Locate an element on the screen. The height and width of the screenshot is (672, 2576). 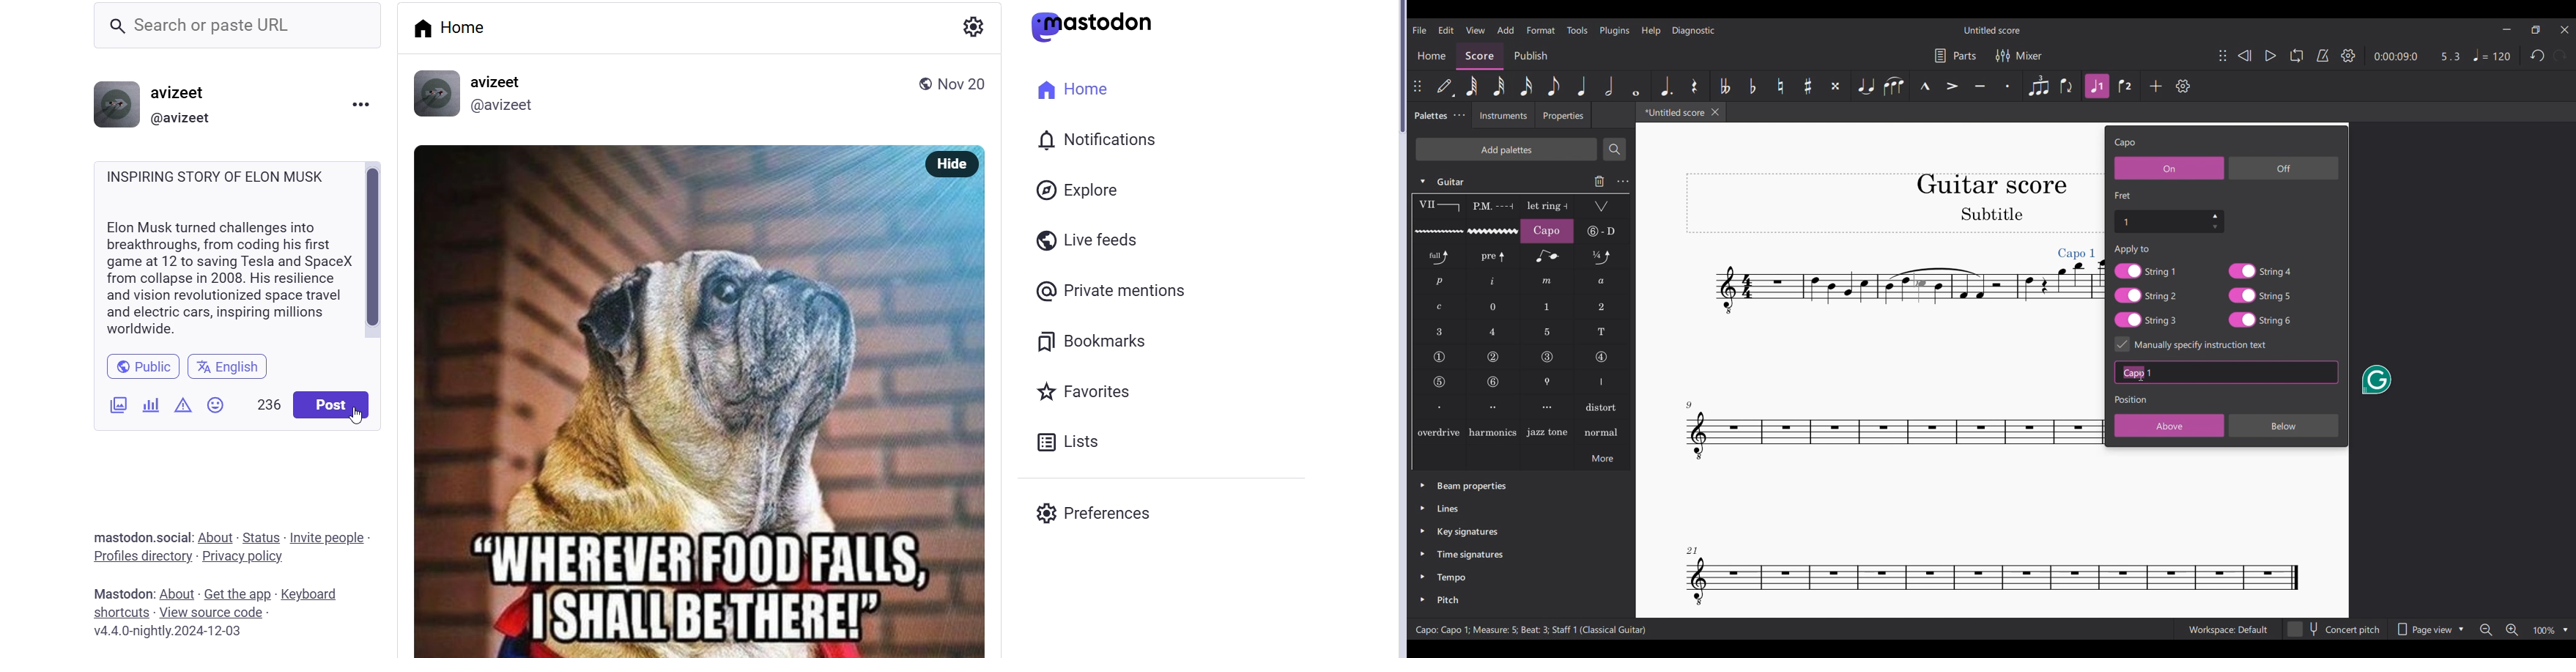
LH guitar fingering 3 is located at coordinates (1439, 331).